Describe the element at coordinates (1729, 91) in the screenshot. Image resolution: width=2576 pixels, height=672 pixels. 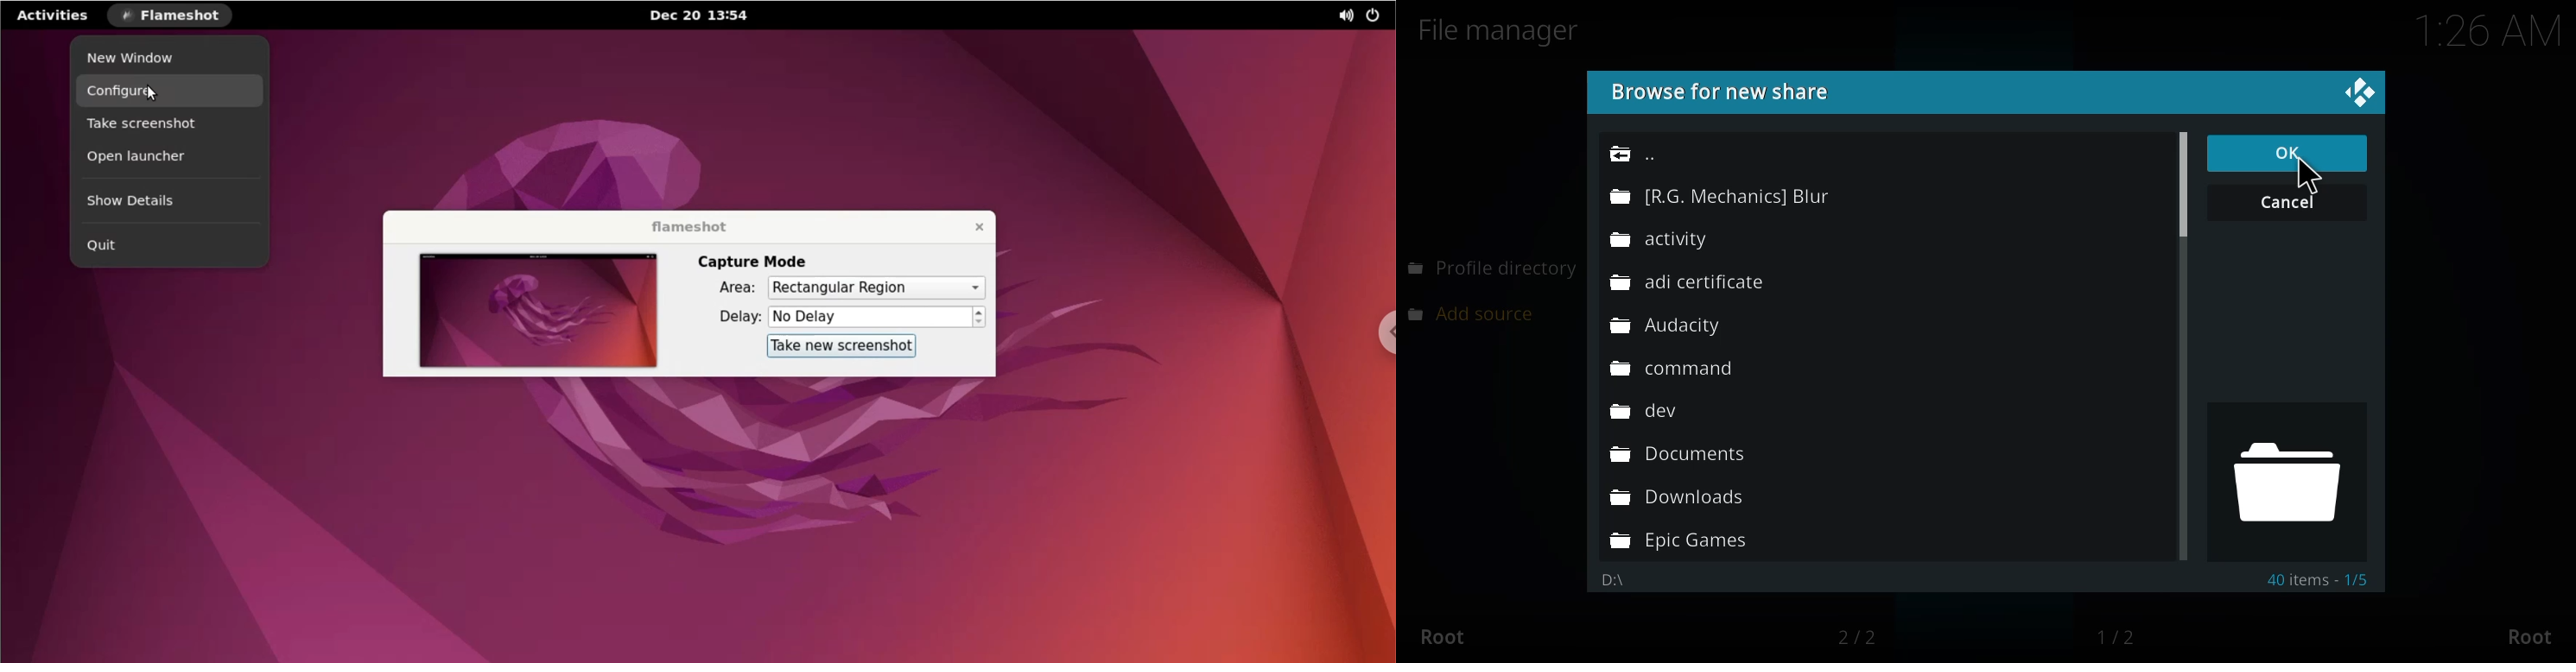
I see `browse` at that location.